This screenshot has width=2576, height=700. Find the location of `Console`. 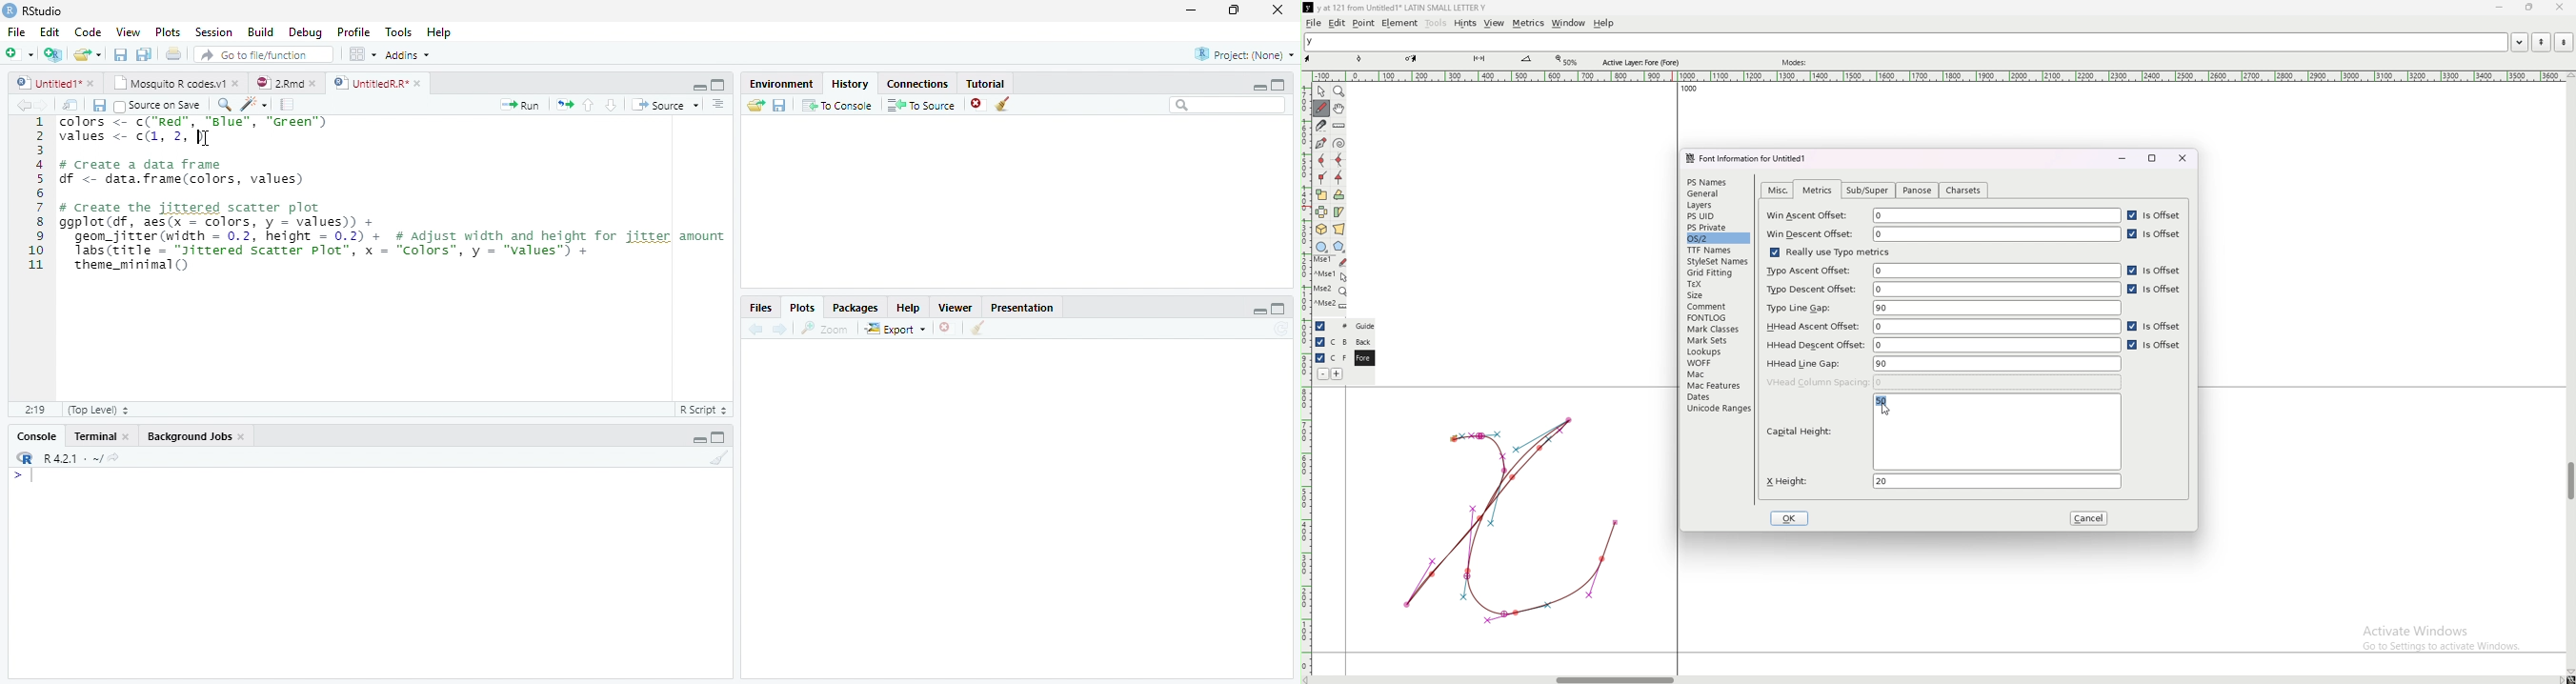

Console is located at coordinates (37, 435).